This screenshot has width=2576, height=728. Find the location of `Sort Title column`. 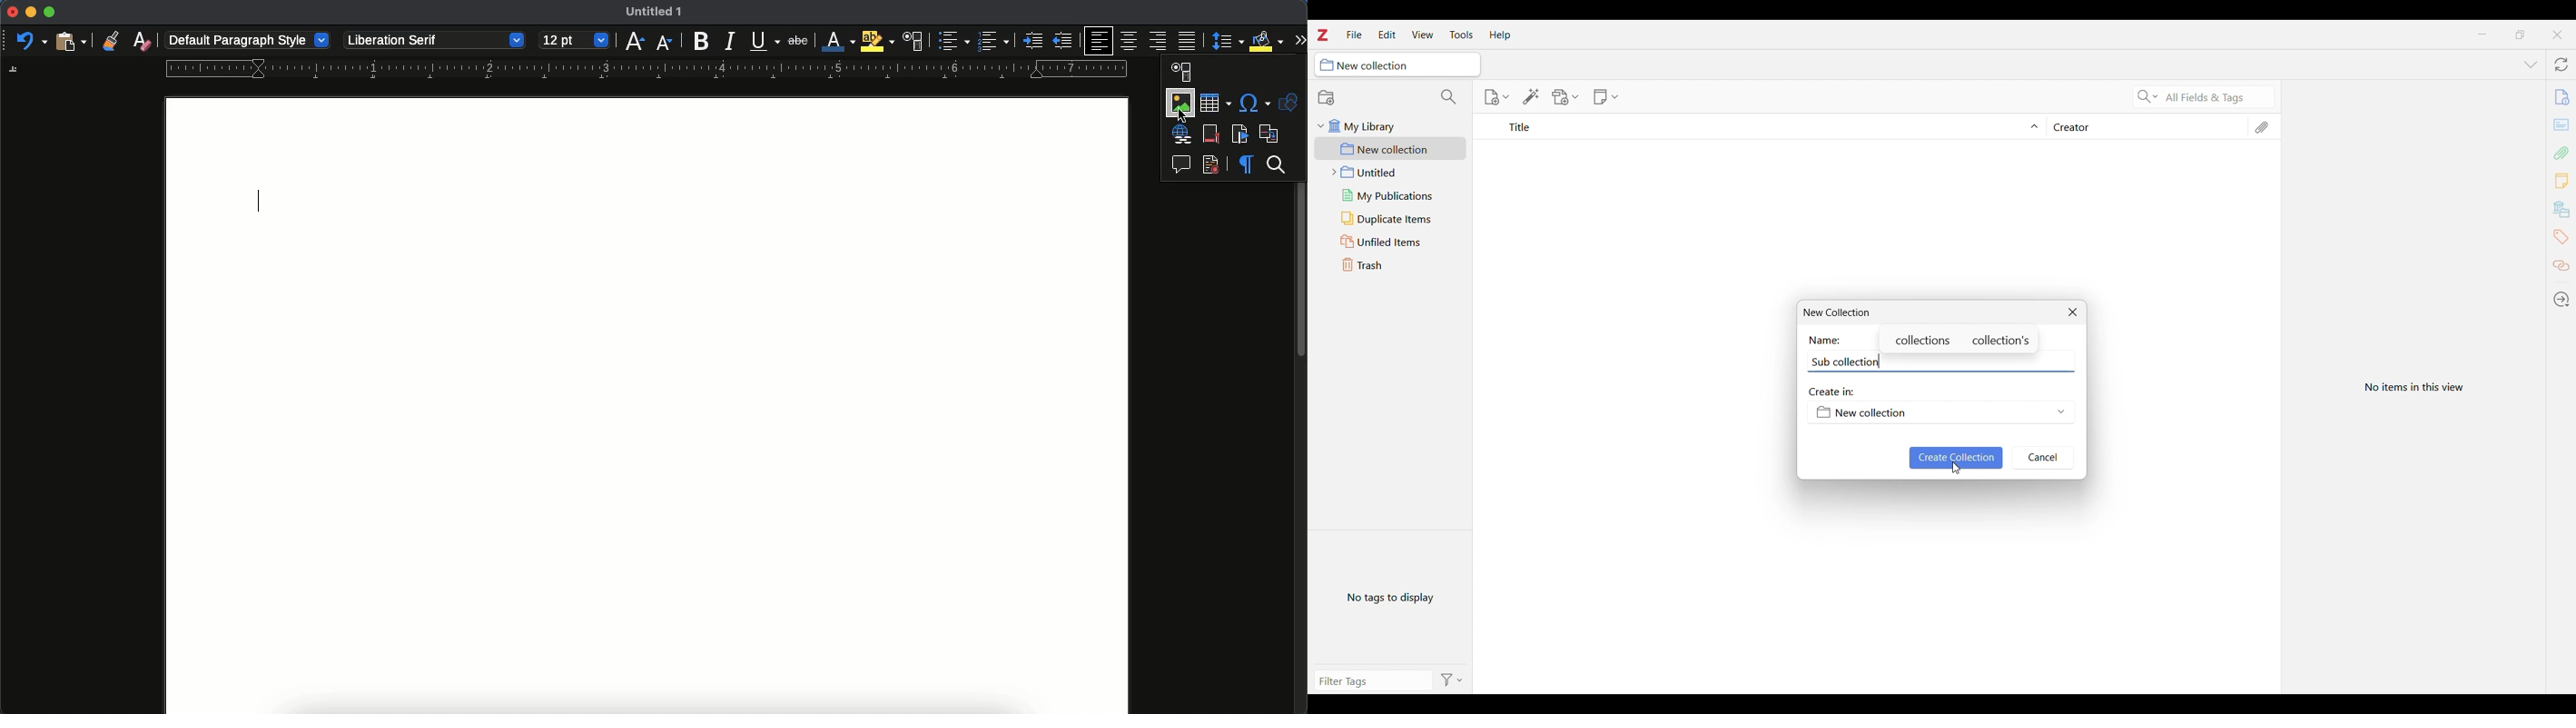

Sort Title column is located at coordinates (1768, 127).